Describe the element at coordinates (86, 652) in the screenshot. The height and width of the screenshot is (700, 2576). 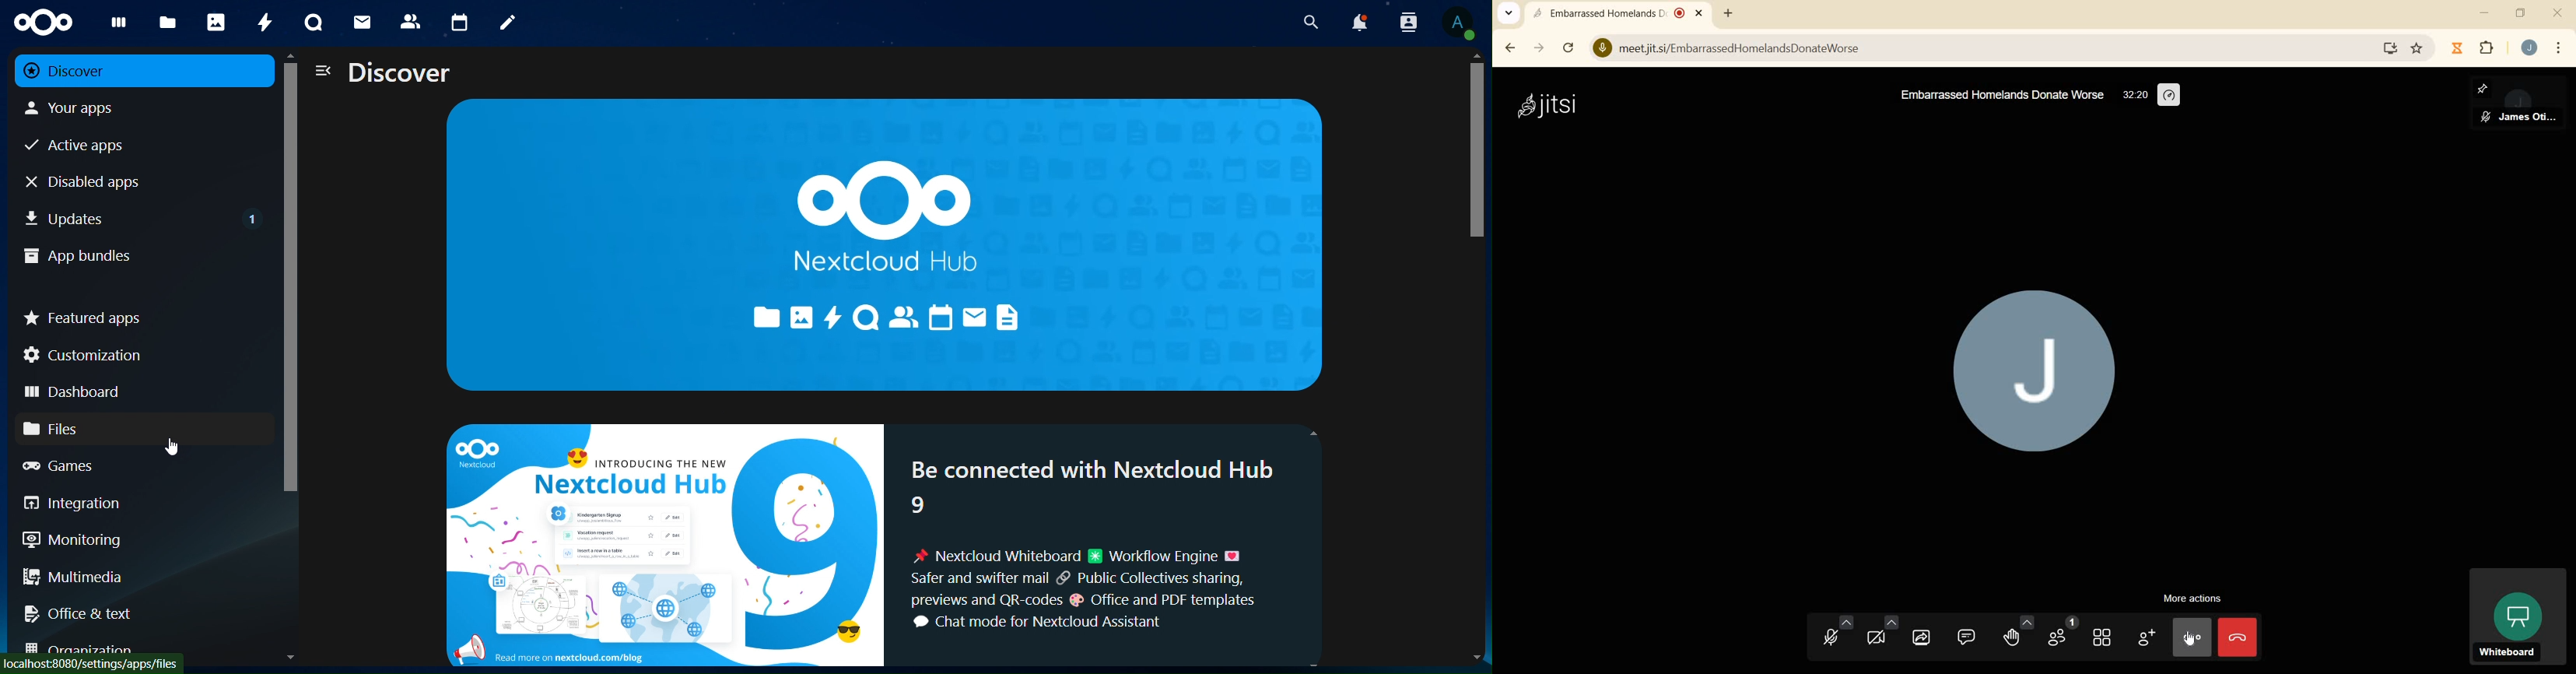
I see `organization` at that location.